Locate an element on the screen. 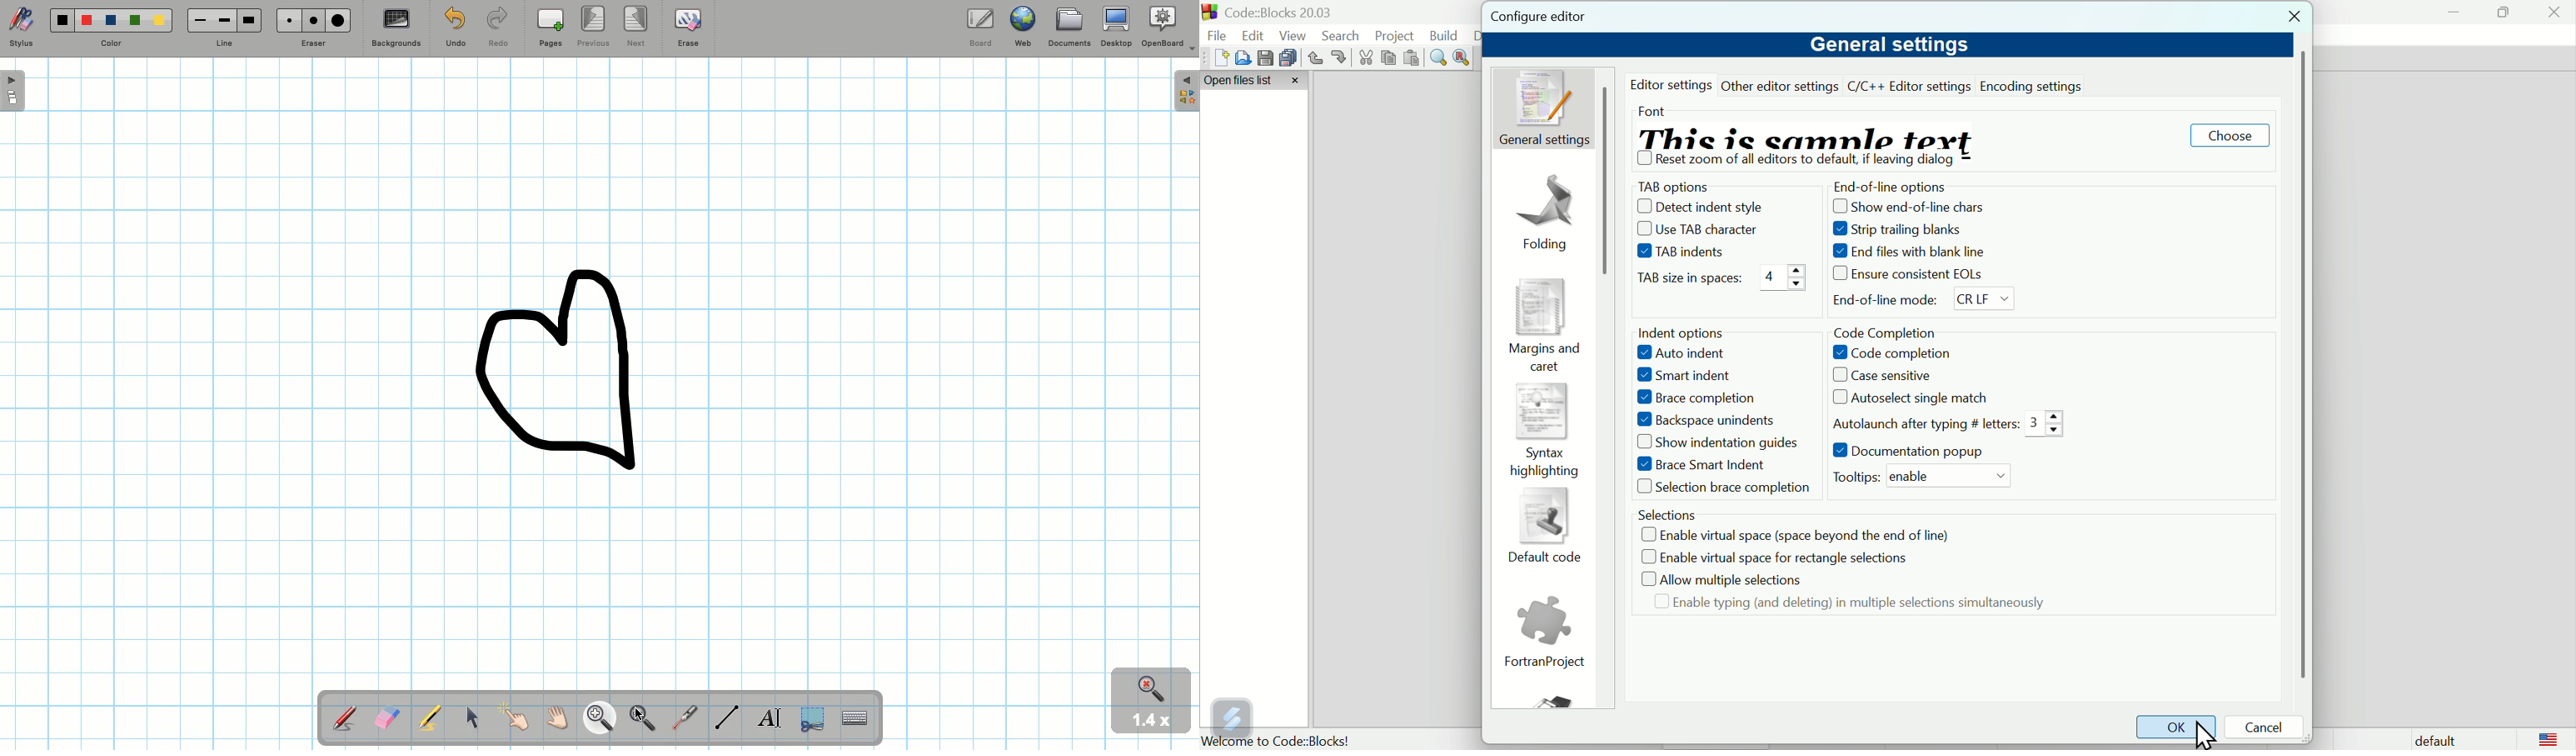  Paste is located at coordinates (1413, 58).